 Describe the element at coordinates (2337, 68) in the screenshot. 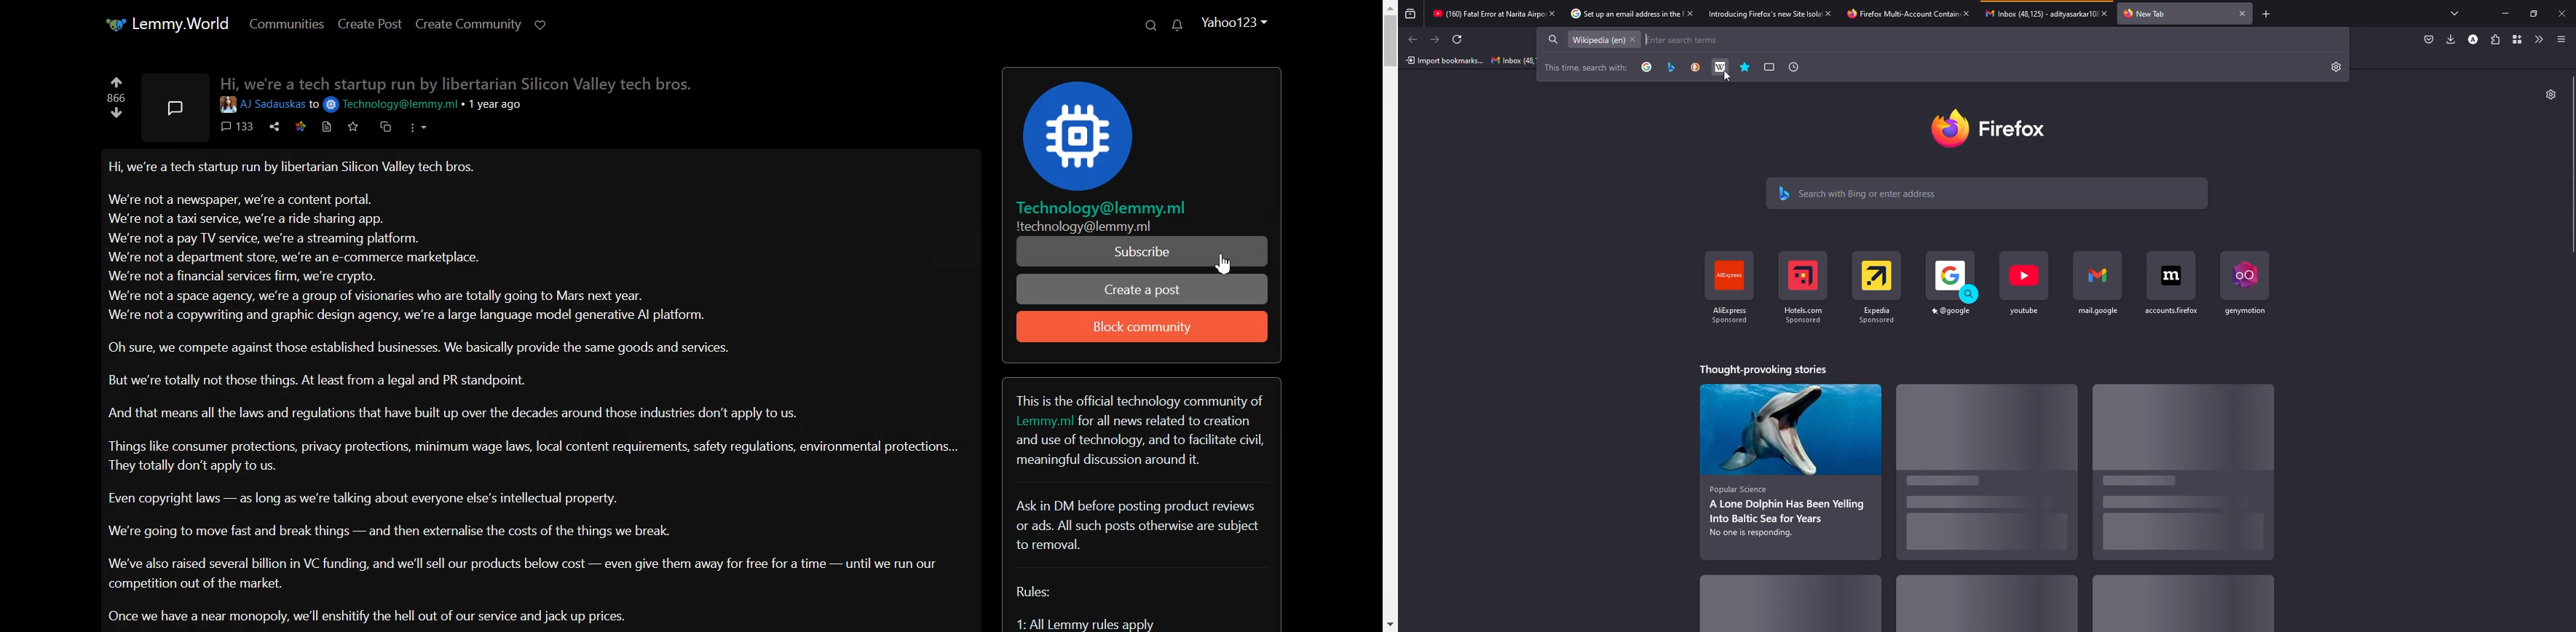

I see `settings` at that location.